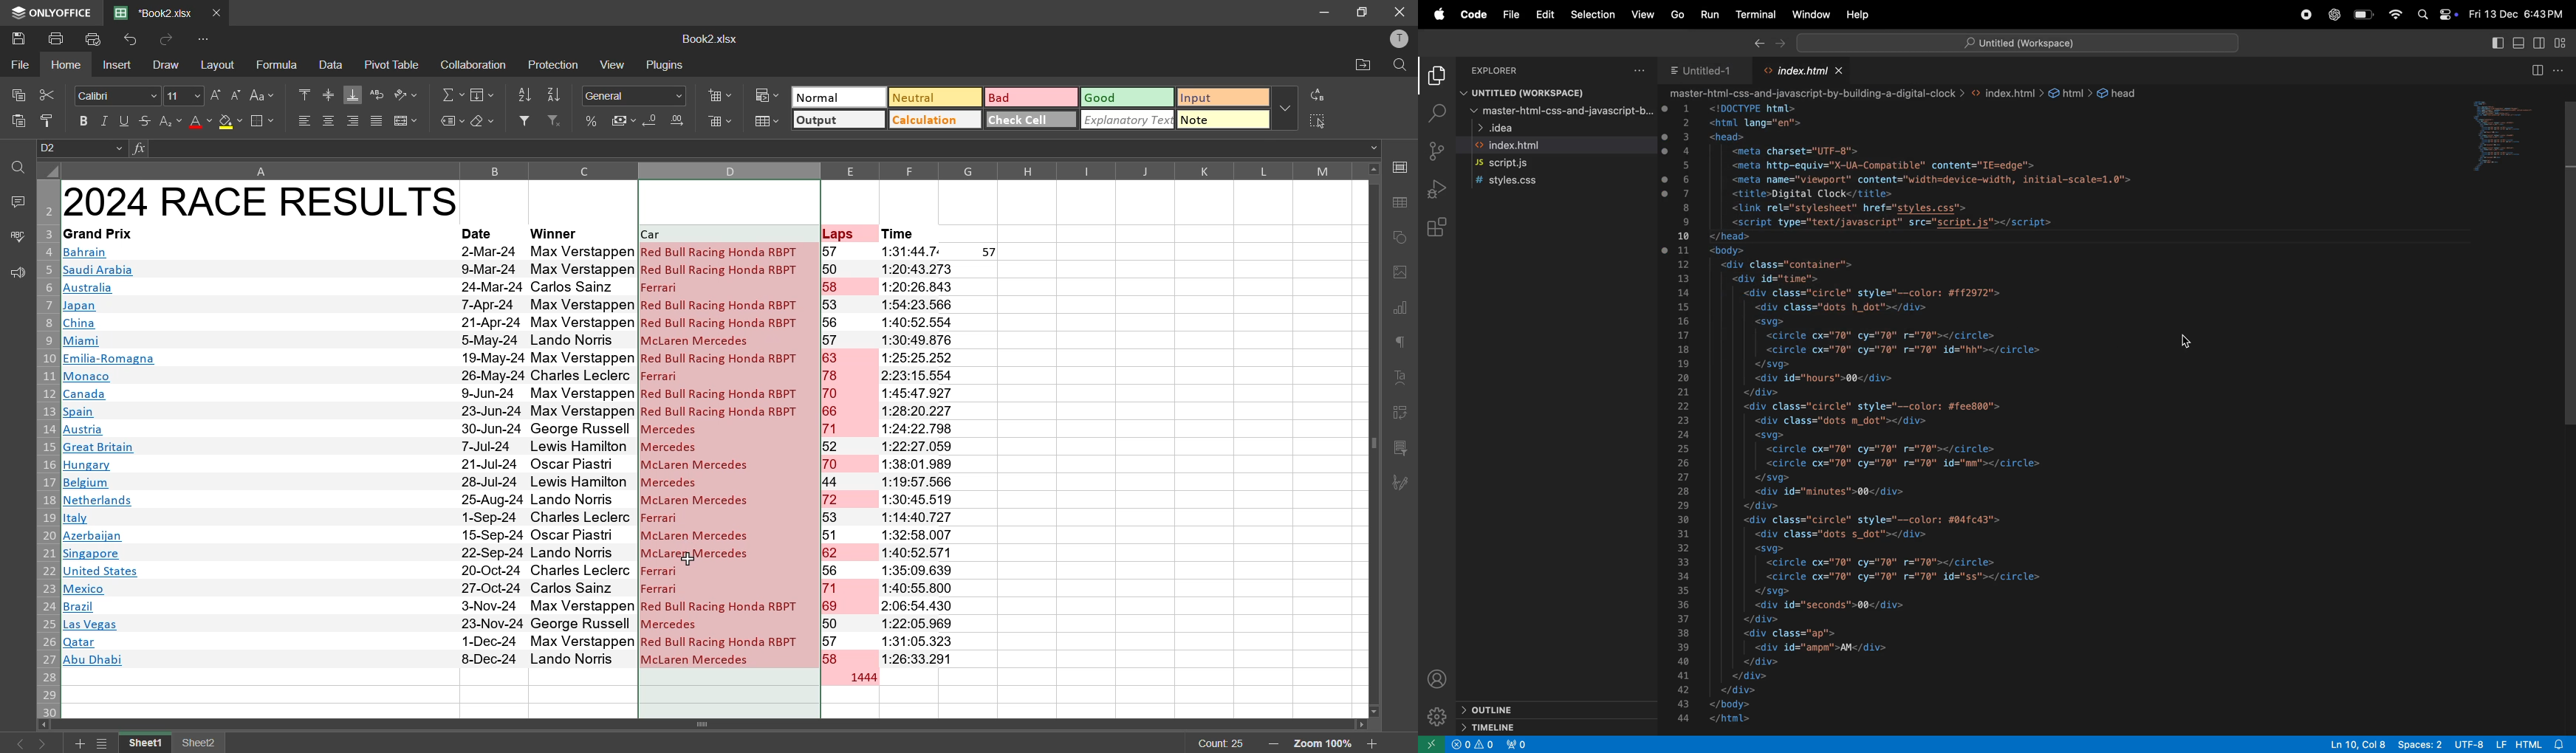 The width and height of the screenshot is (2576, 756). Describe the element at coordinates (710, 170) in the screenshot. I see `column names` at that location.